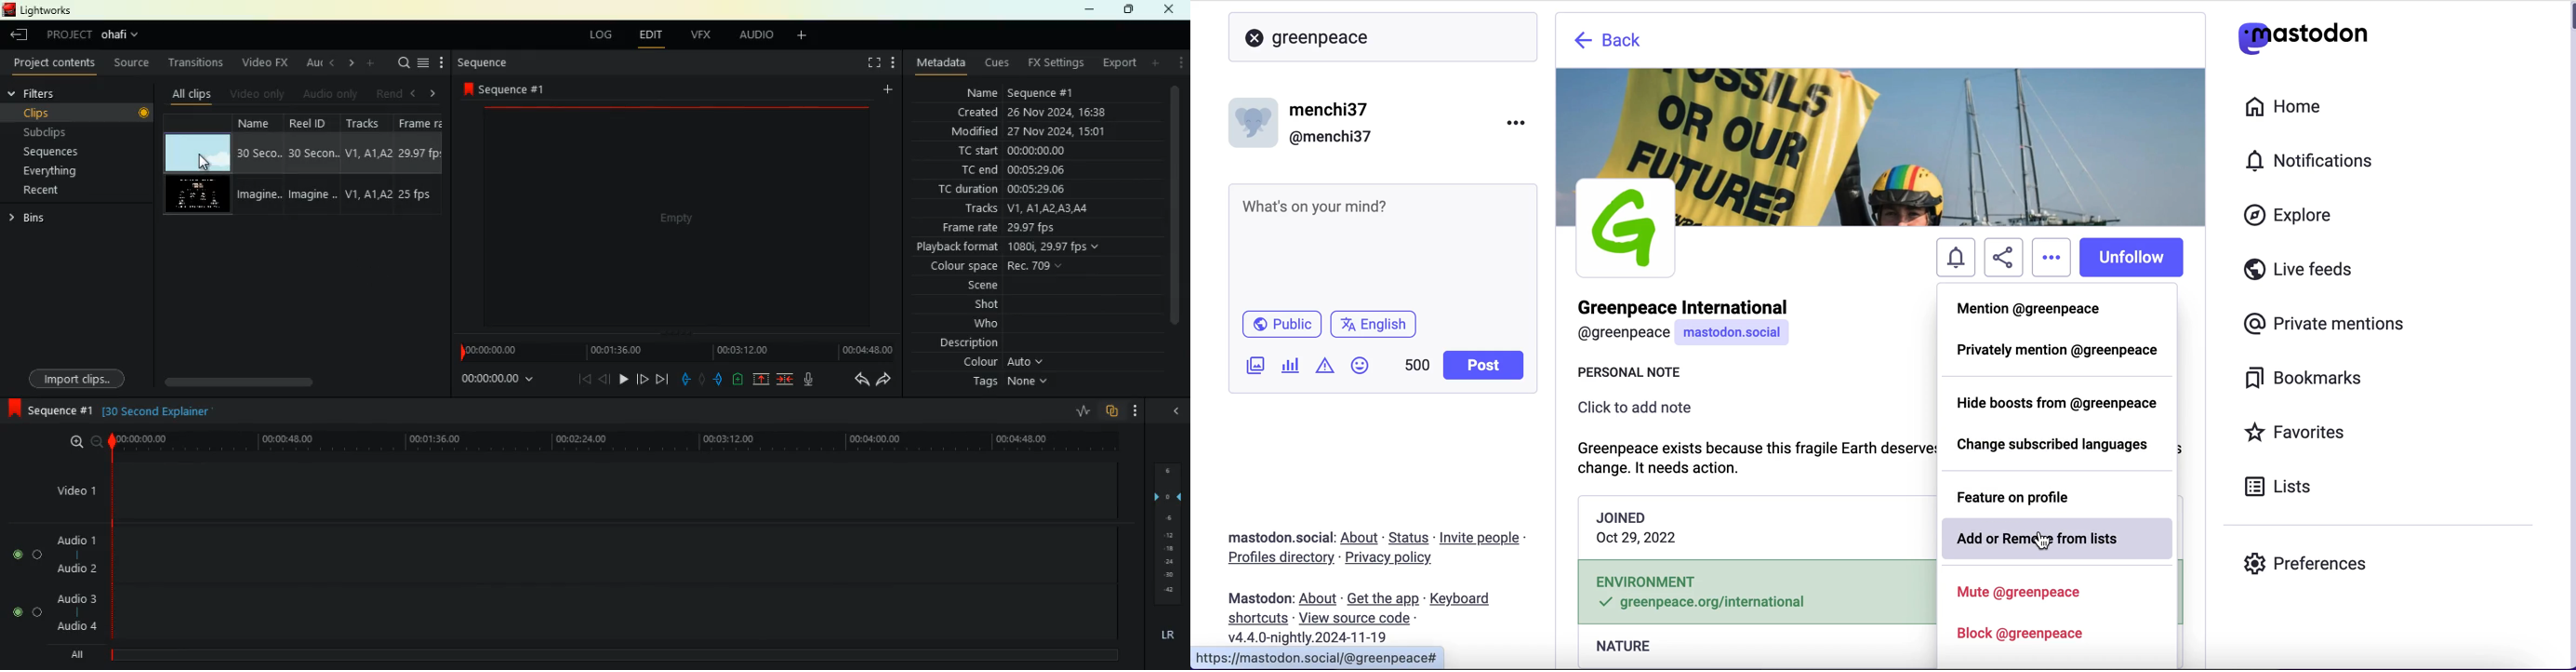  What do you see at coordinates (159, 409) in the screenshot?
I see `30 second explainer` at bounding box center [159, 409].